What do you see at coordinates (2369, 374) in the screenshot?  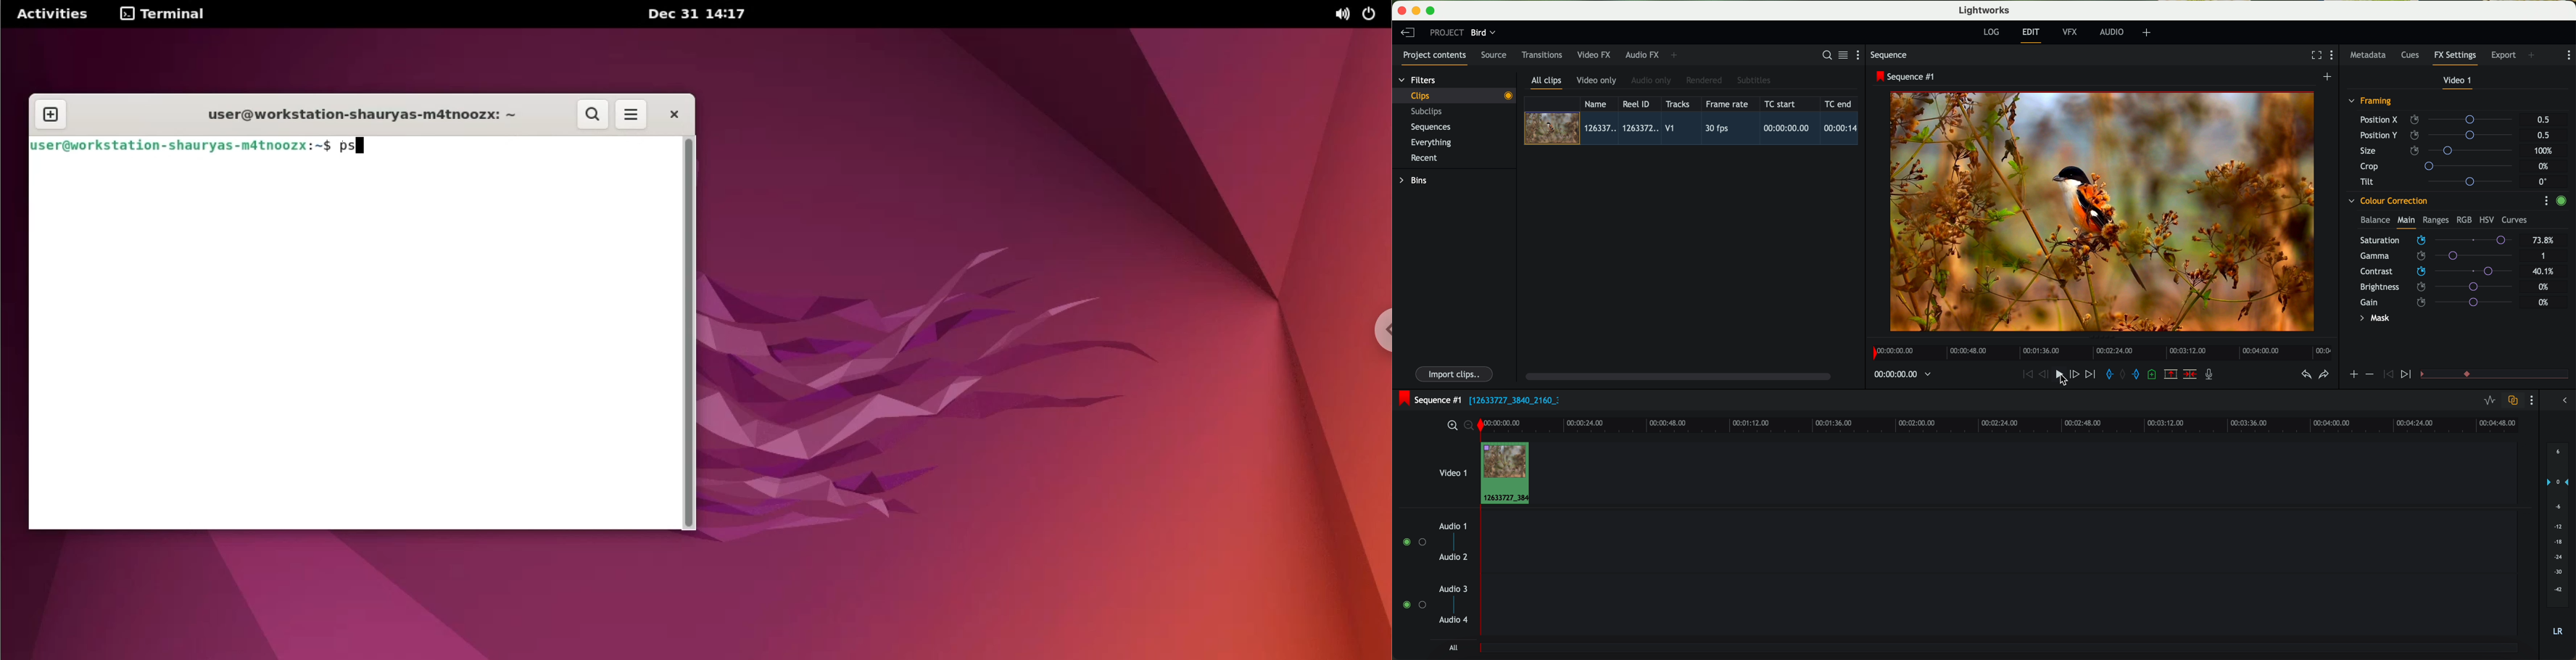 I see `icon` at bounding box center [2369, 374].